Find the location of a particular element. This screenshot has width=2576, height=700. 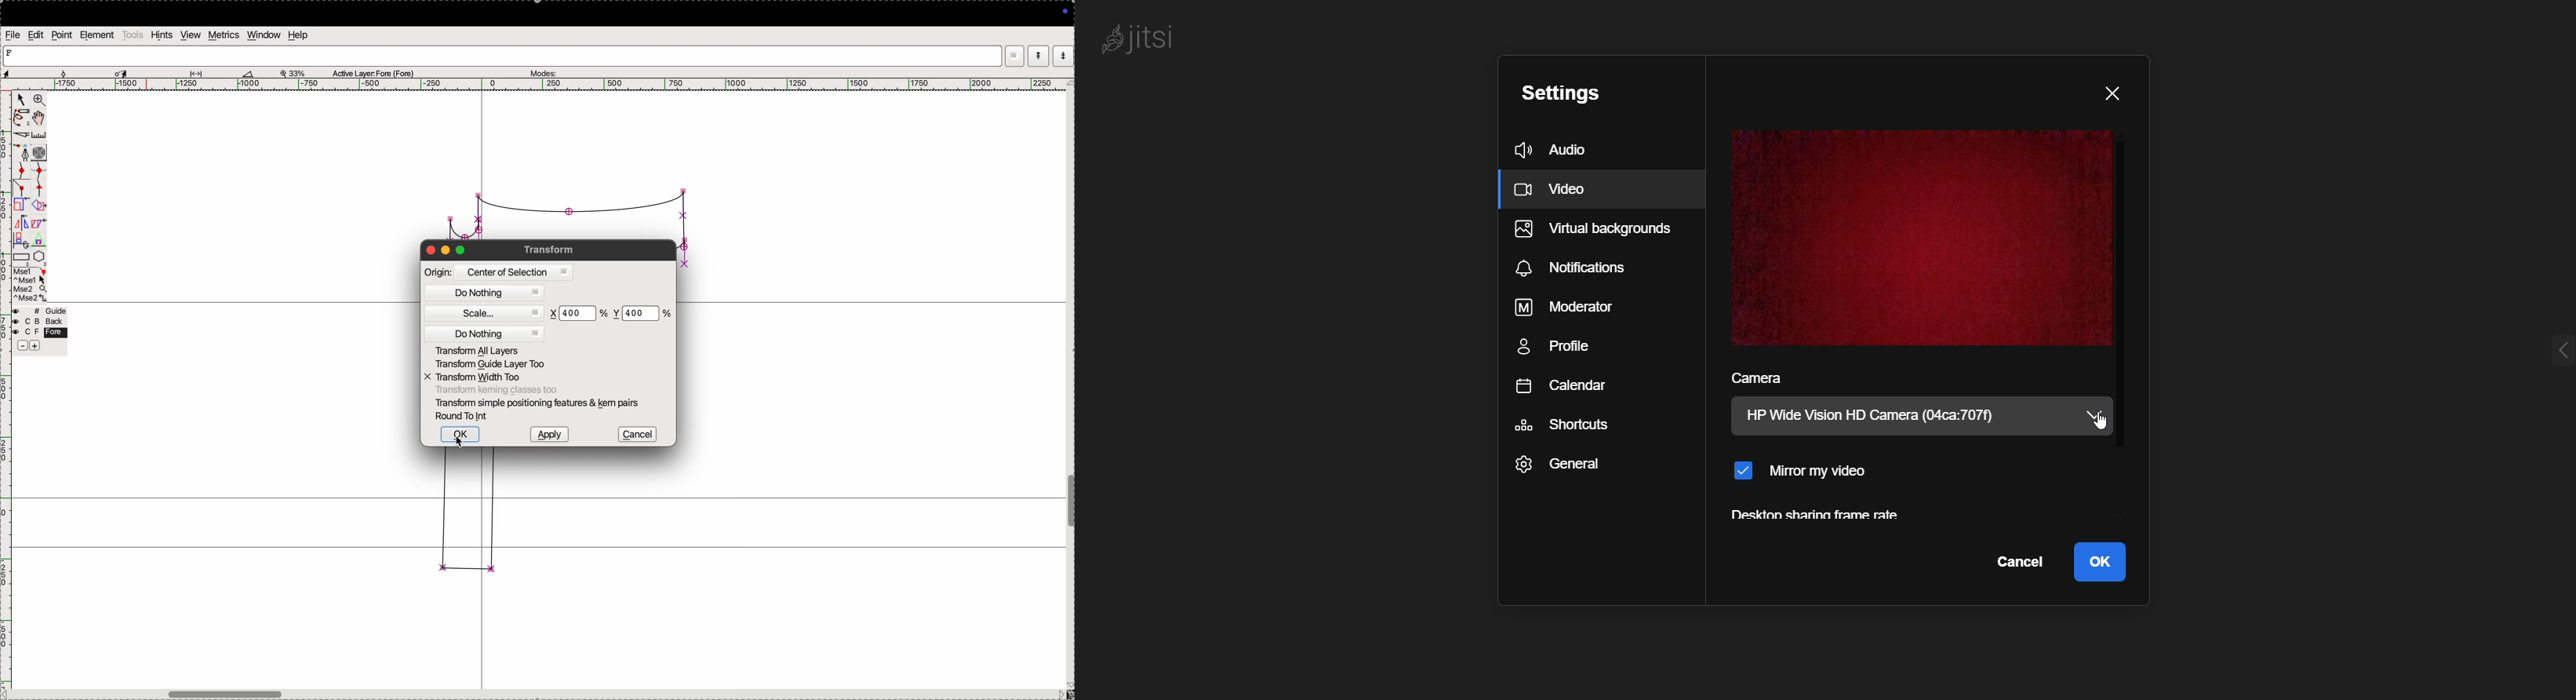

apply is located at coordinates (549, 434).